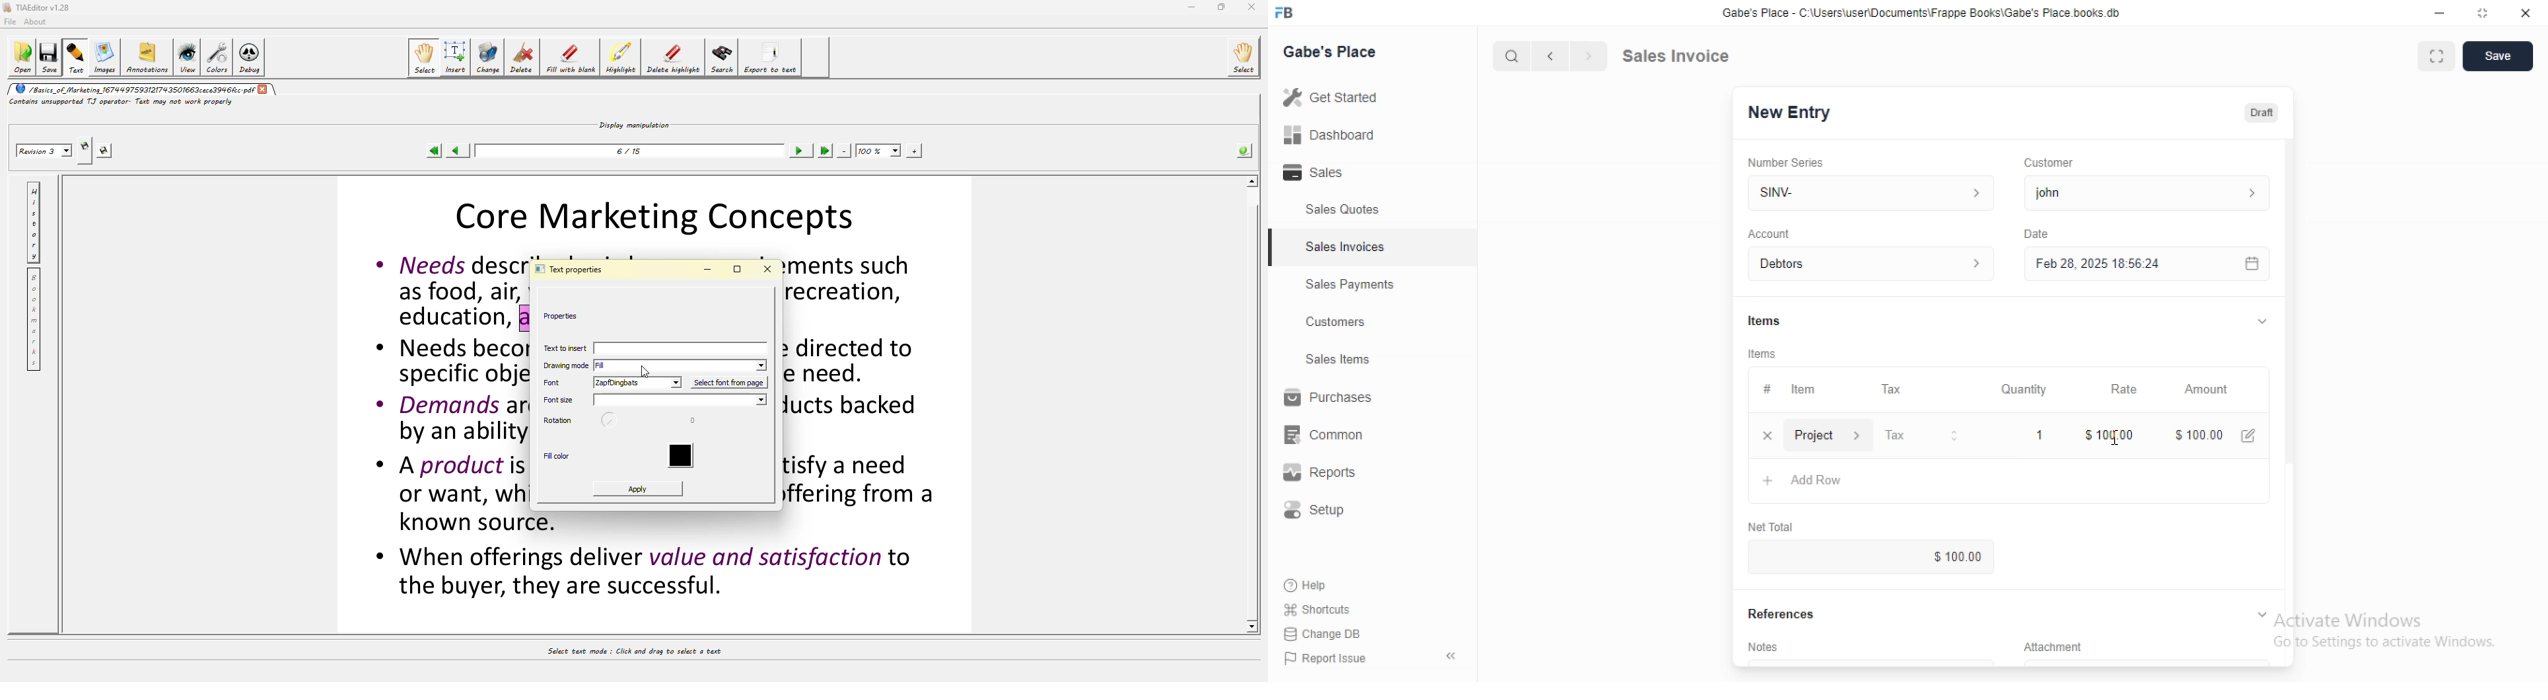  Describe the element at coordinates (1926, 16) in the screenshot. I see `Gabe's Place - C \Wsers\usenDocuments\Frappe Books\Gabe's Place books db` at that location.